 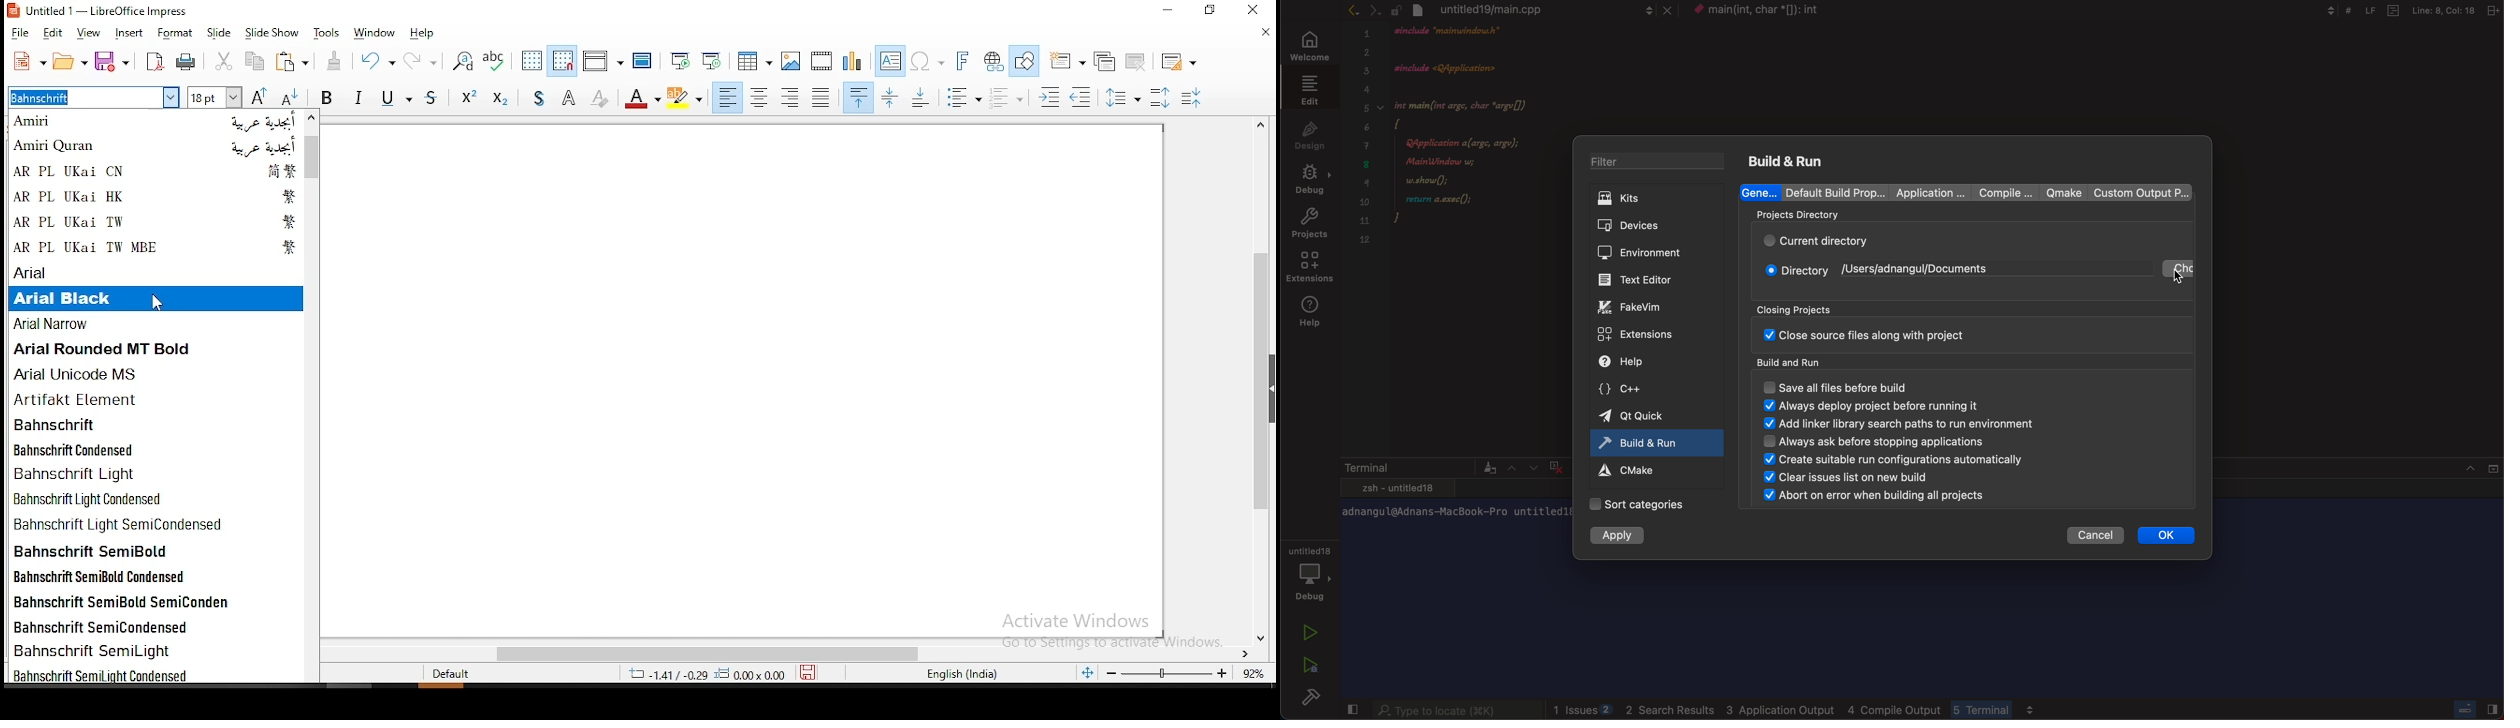 What do you see at coordinates (158, 305) in the screenshot?
I see `mouse pointer` at bounding box center [158, 305].